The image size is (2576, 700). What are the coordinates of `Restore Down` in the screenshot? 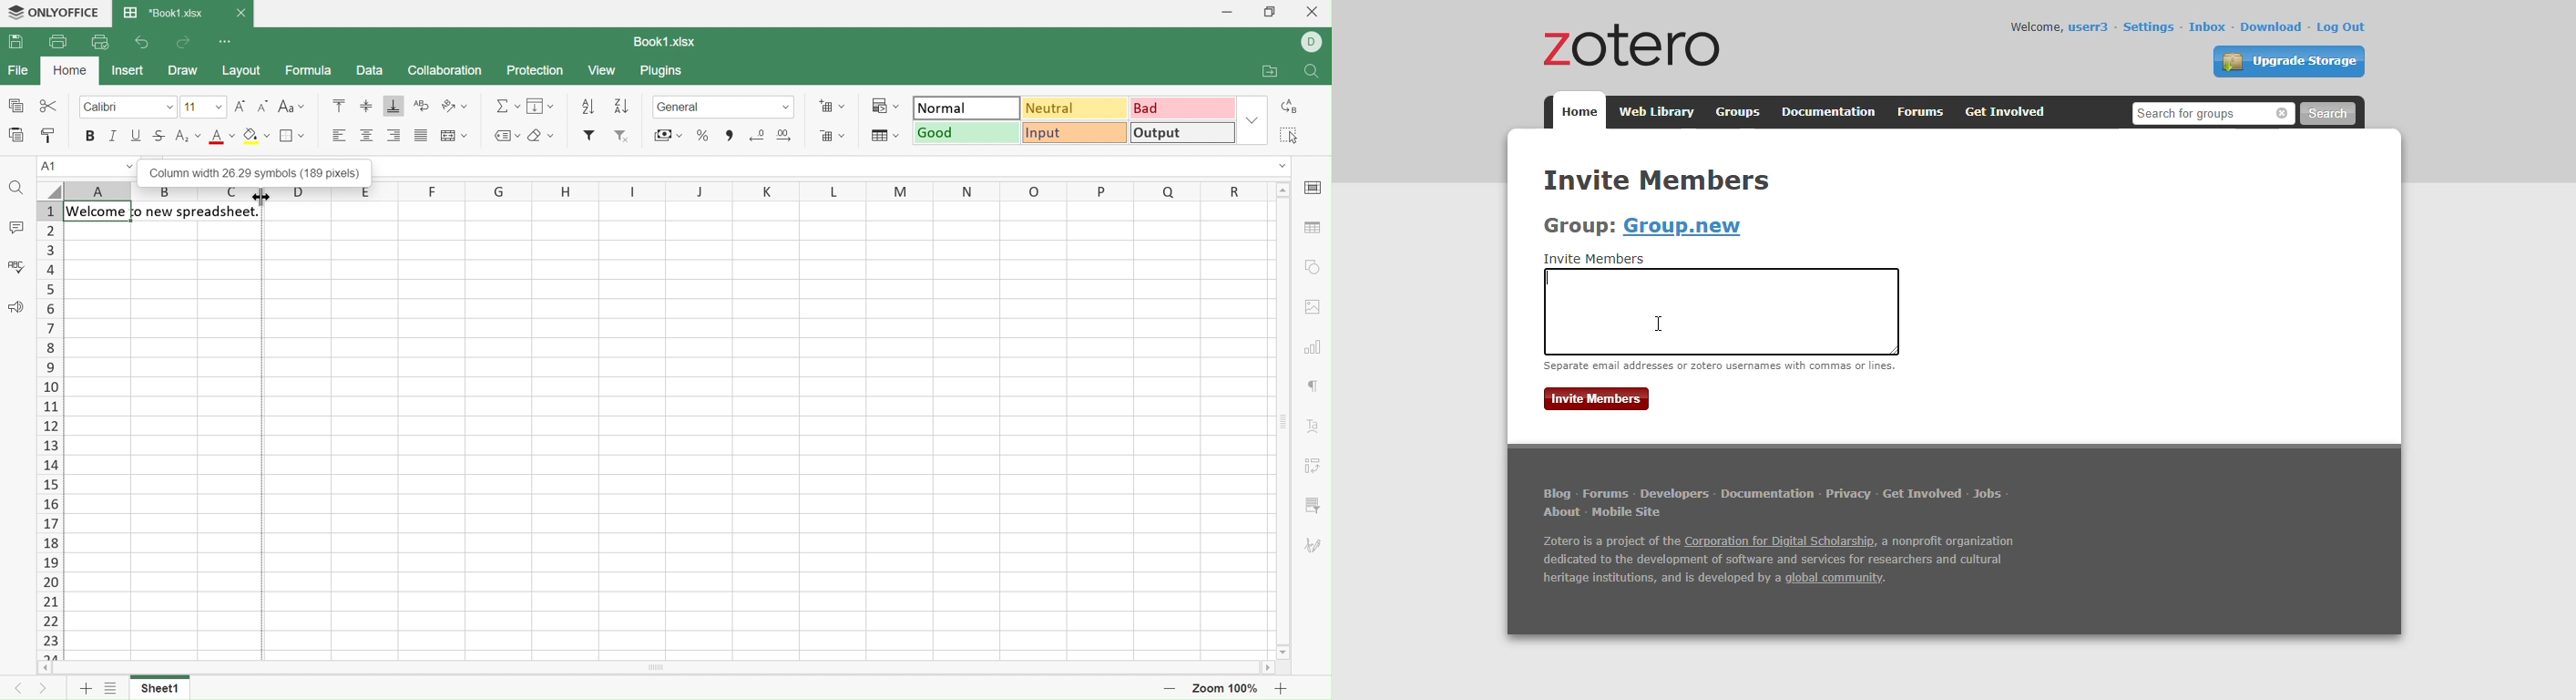 It's located at (1274, 11).